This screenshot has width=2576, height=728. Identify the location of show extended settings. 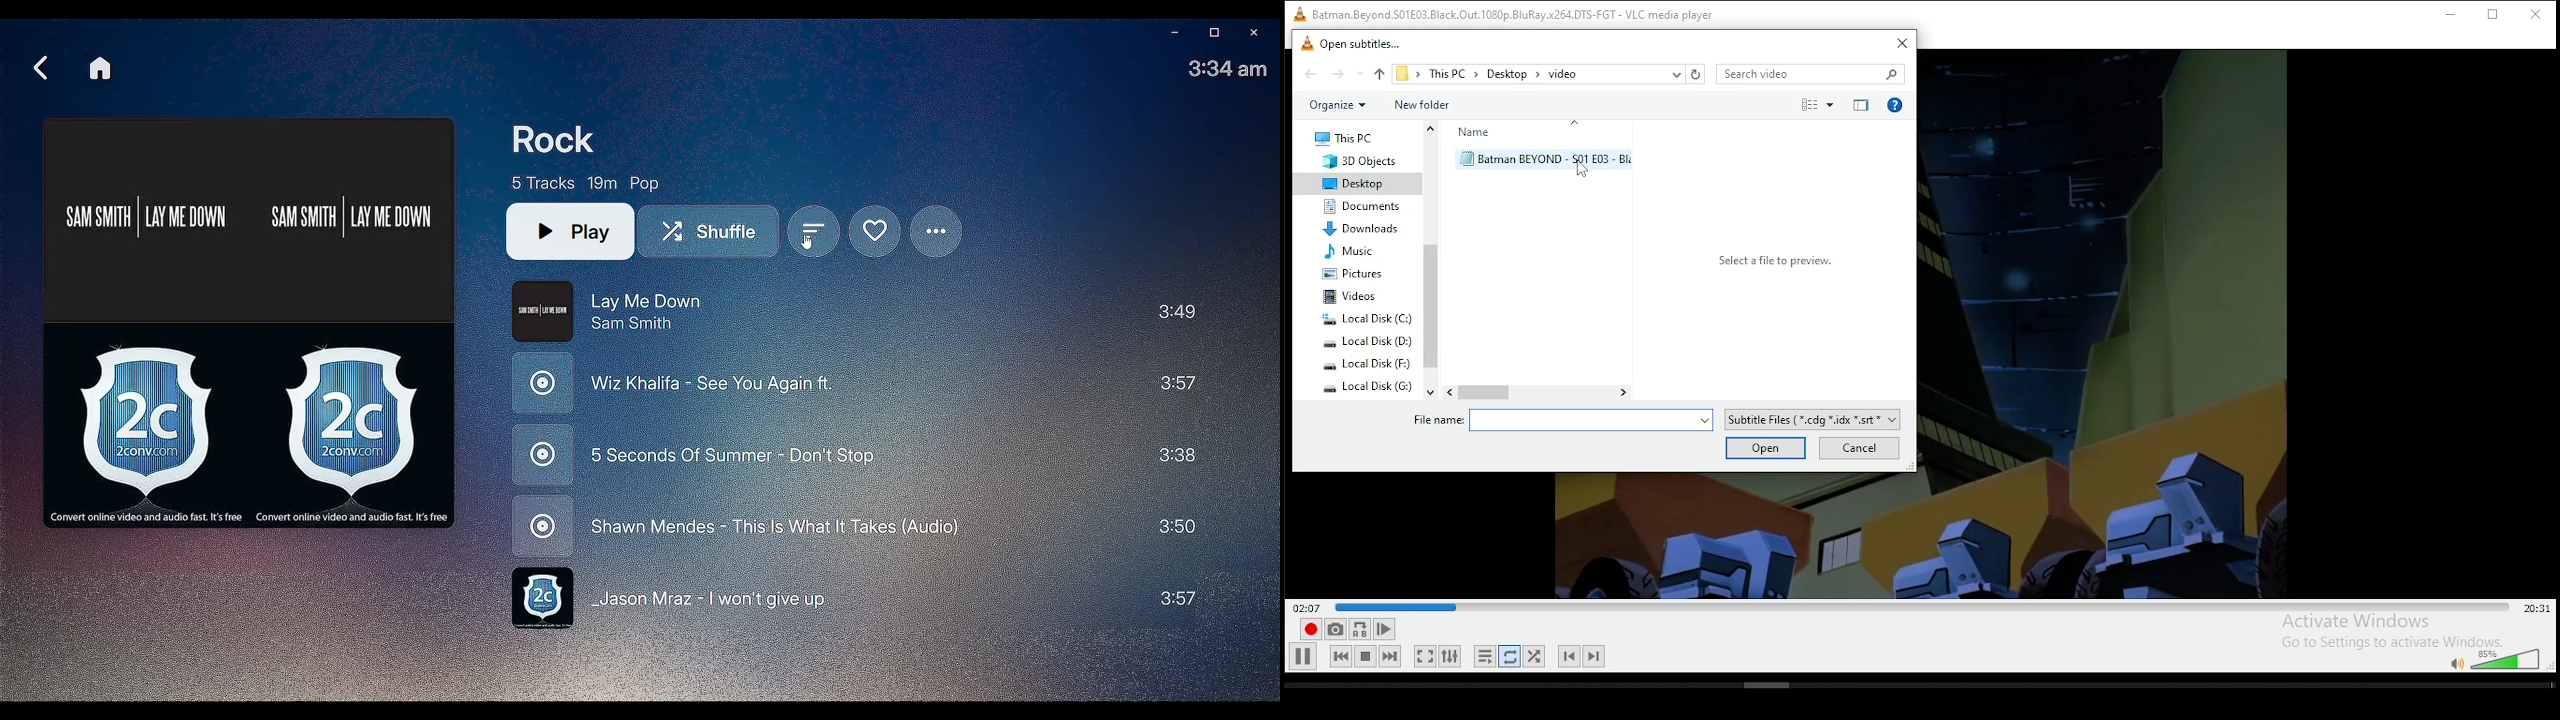
(1450, 656).